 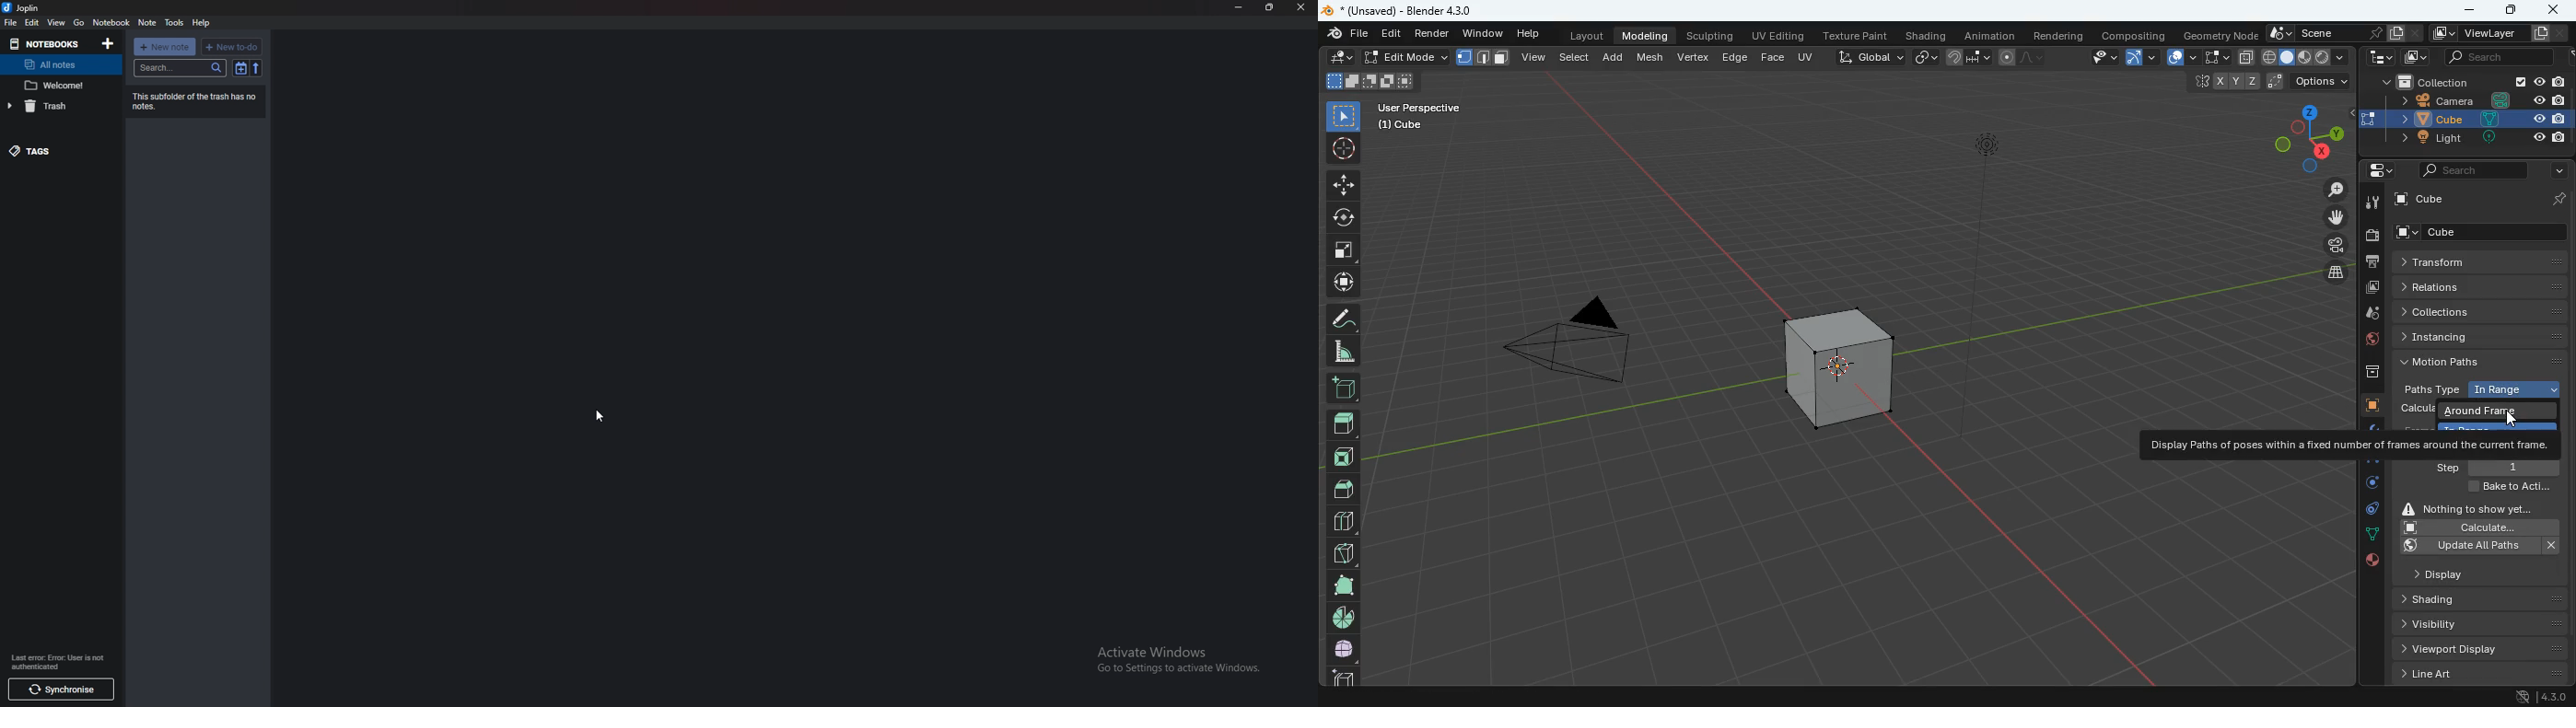 What do you see at coordinates (1344, 115) in the screenshot?
I see `select` at bounding box center [1344, 115].